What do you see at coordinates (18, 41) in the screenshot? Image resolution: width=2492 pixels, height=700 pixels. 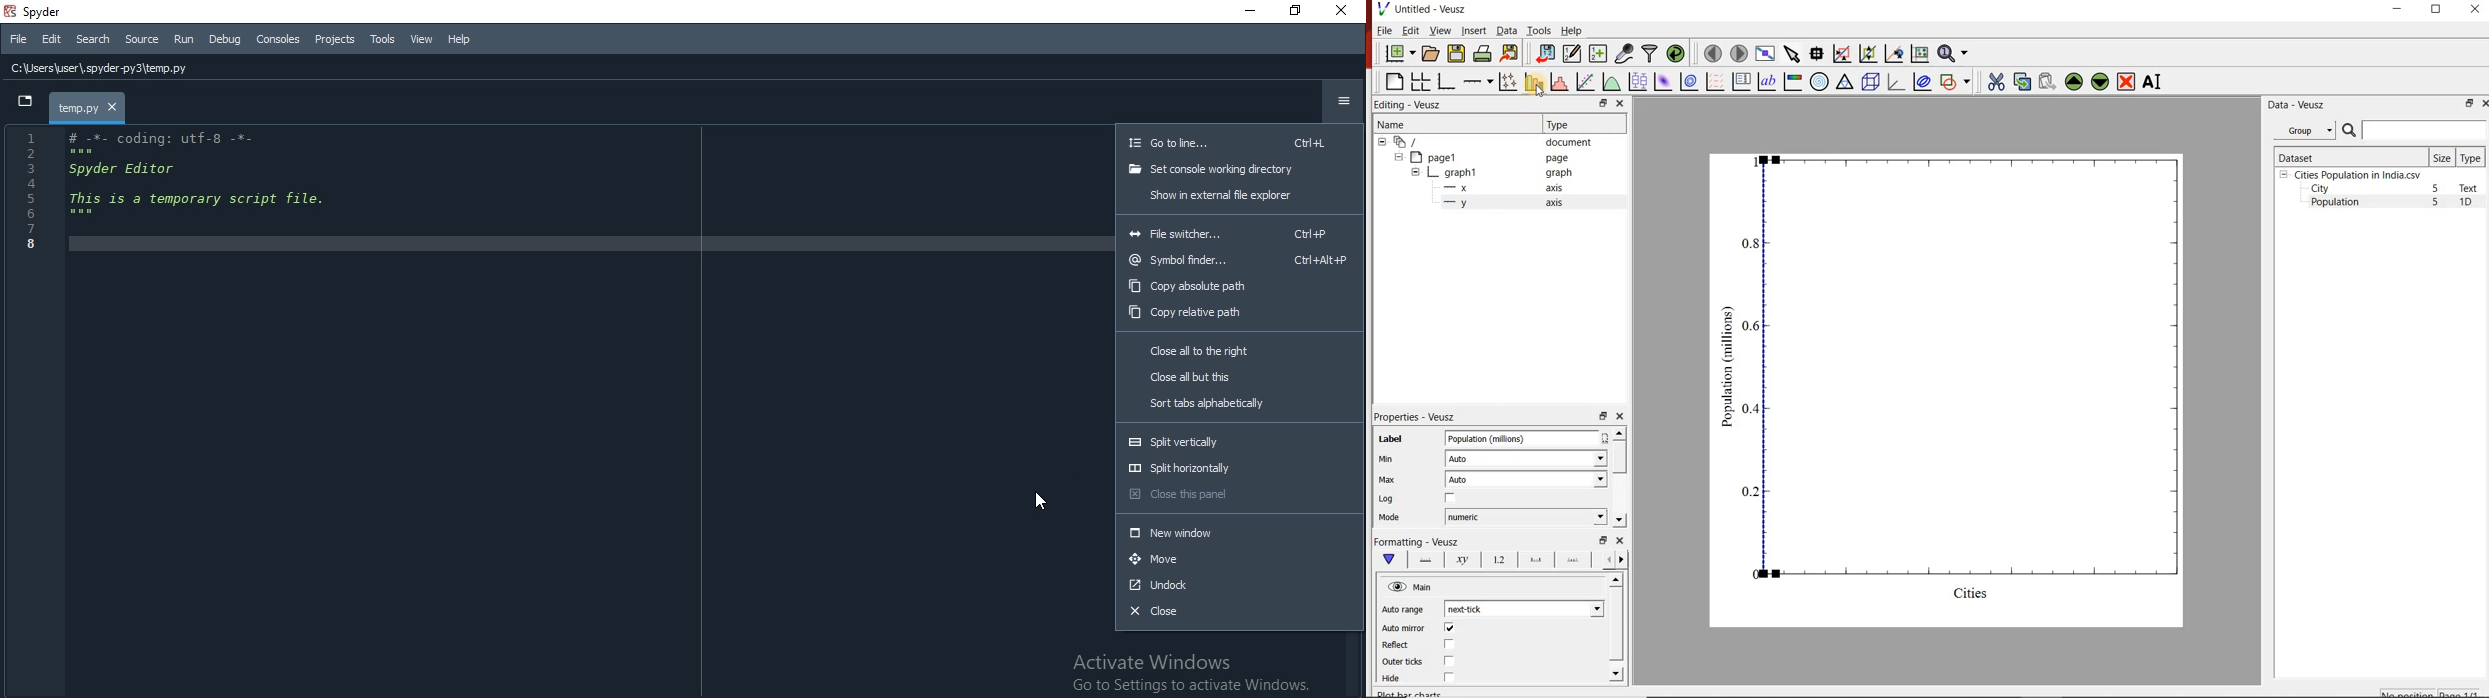 I see `File ` at bounding box center [18, 41].